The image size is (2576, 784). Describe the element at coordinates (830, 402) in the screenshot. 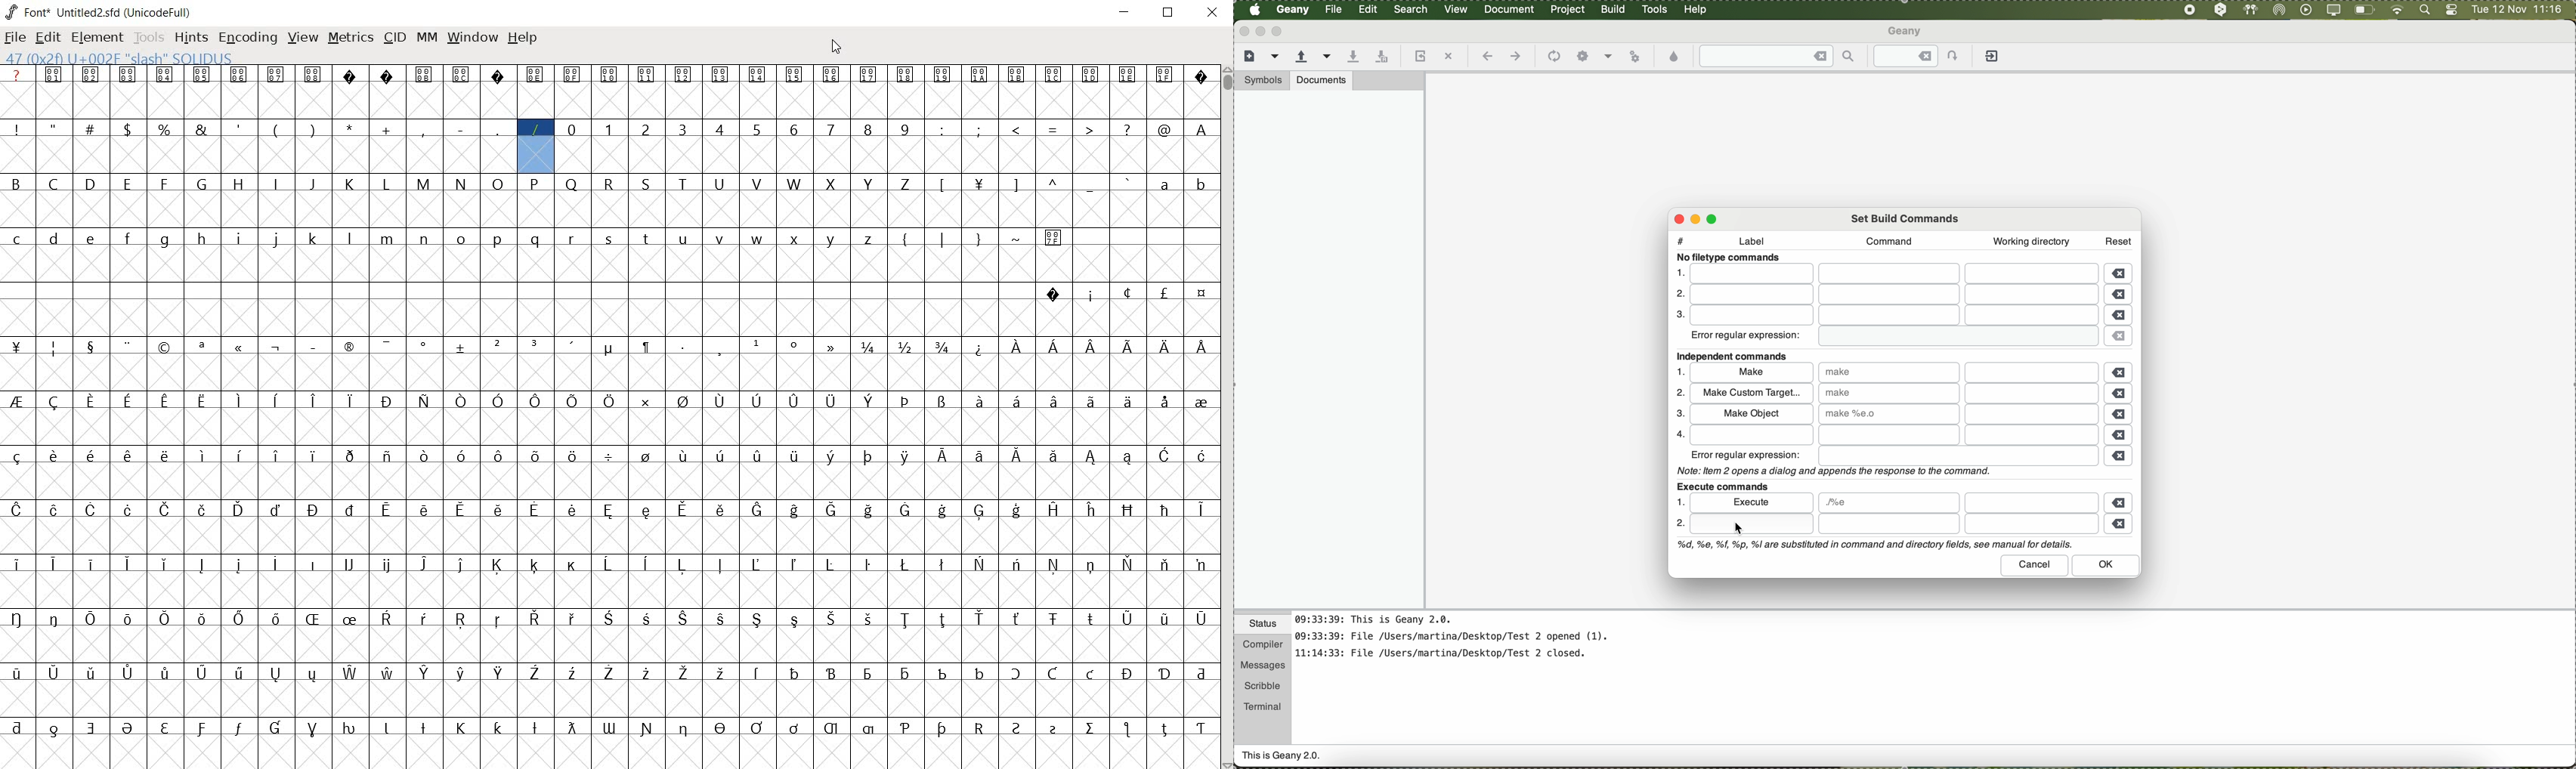

I see `glyph` at that location.